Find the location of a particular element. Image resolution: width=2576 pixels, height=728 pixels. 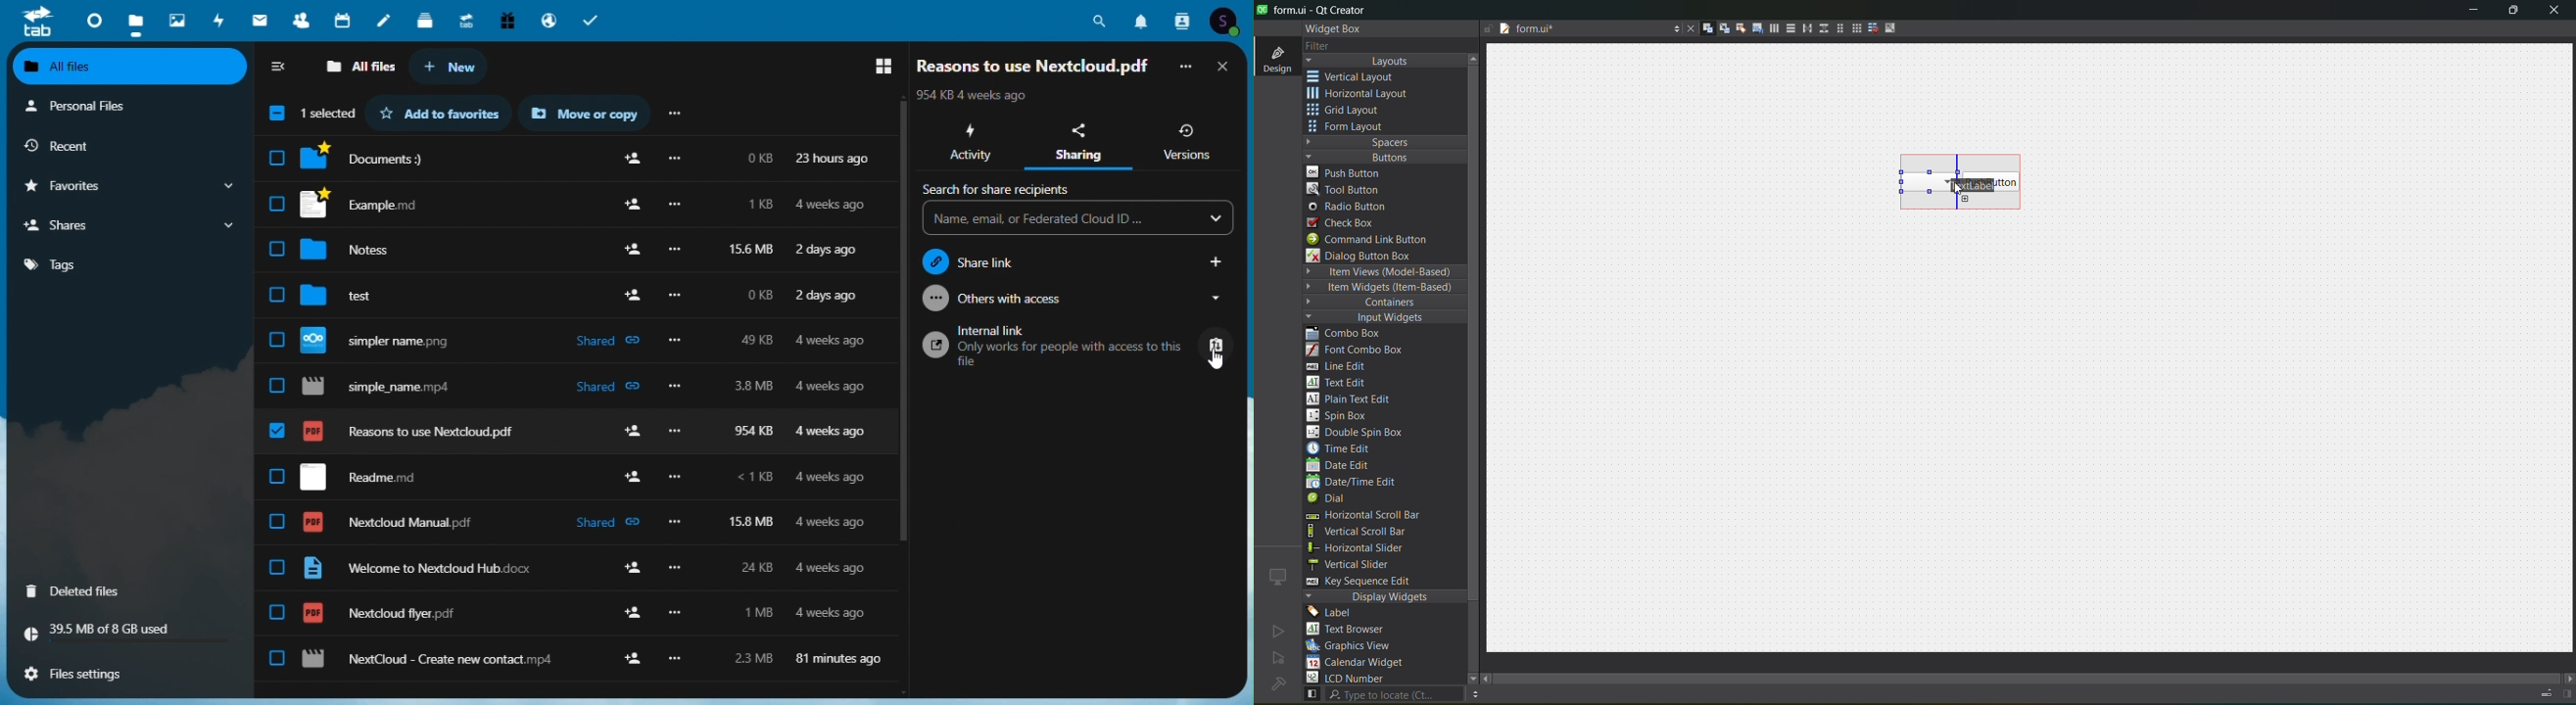

more options is located at coordinates (674, 521).